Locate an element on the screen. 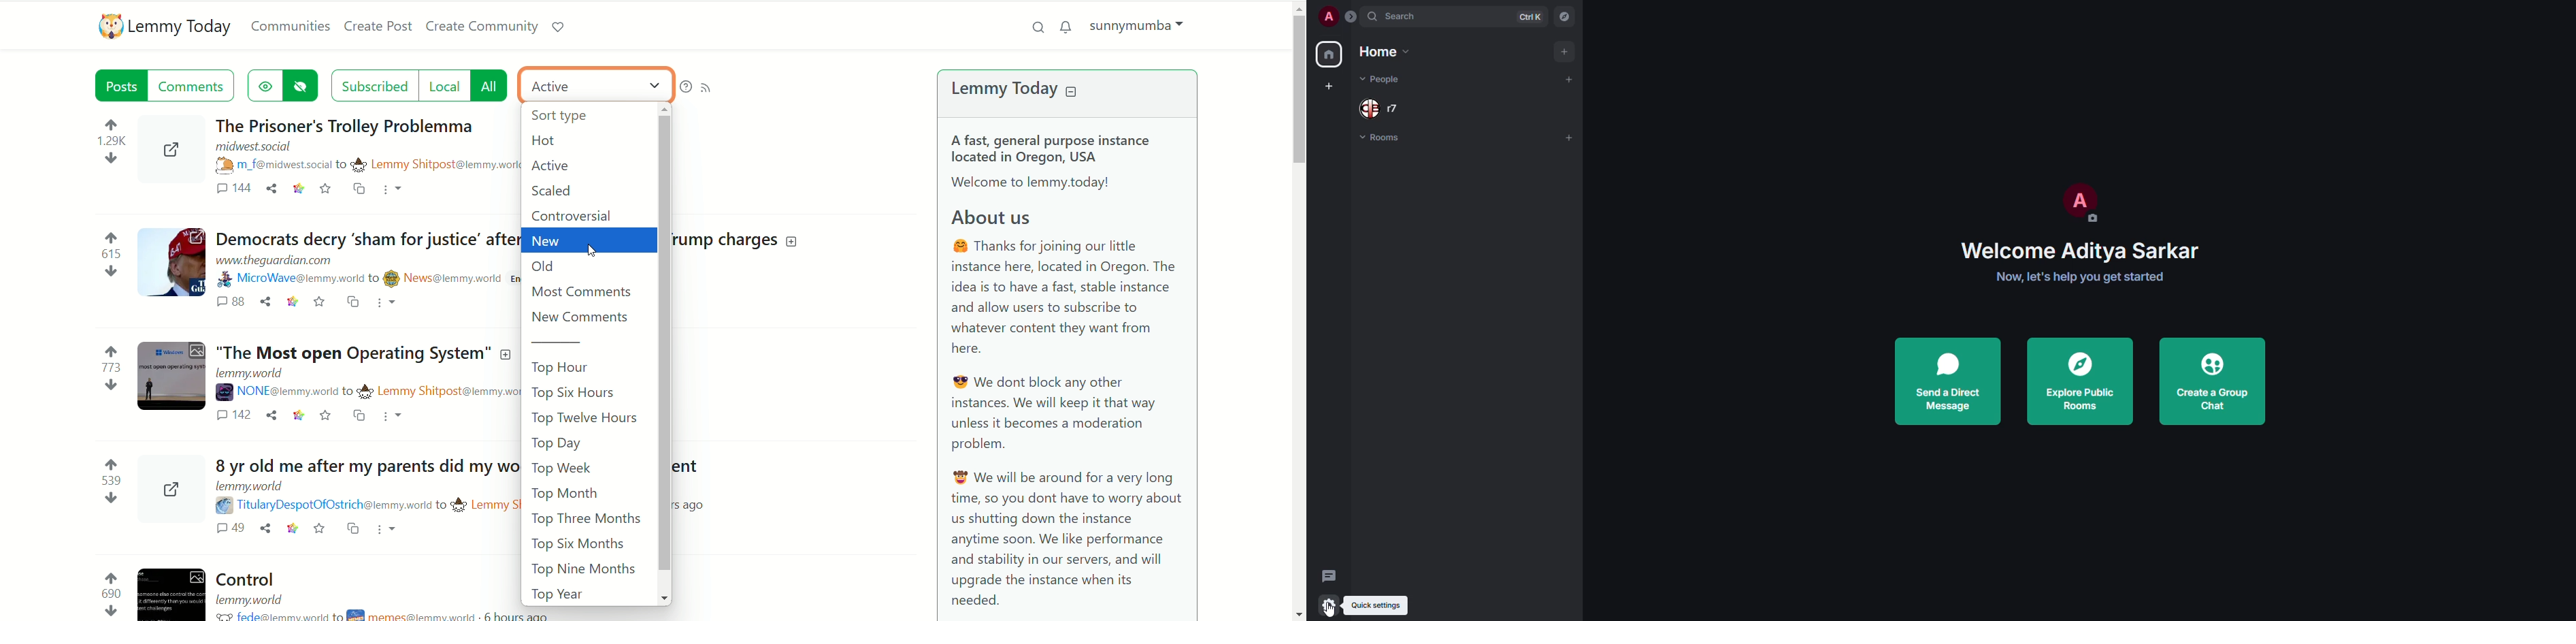  Image preview is located at coordinates (171, 588).